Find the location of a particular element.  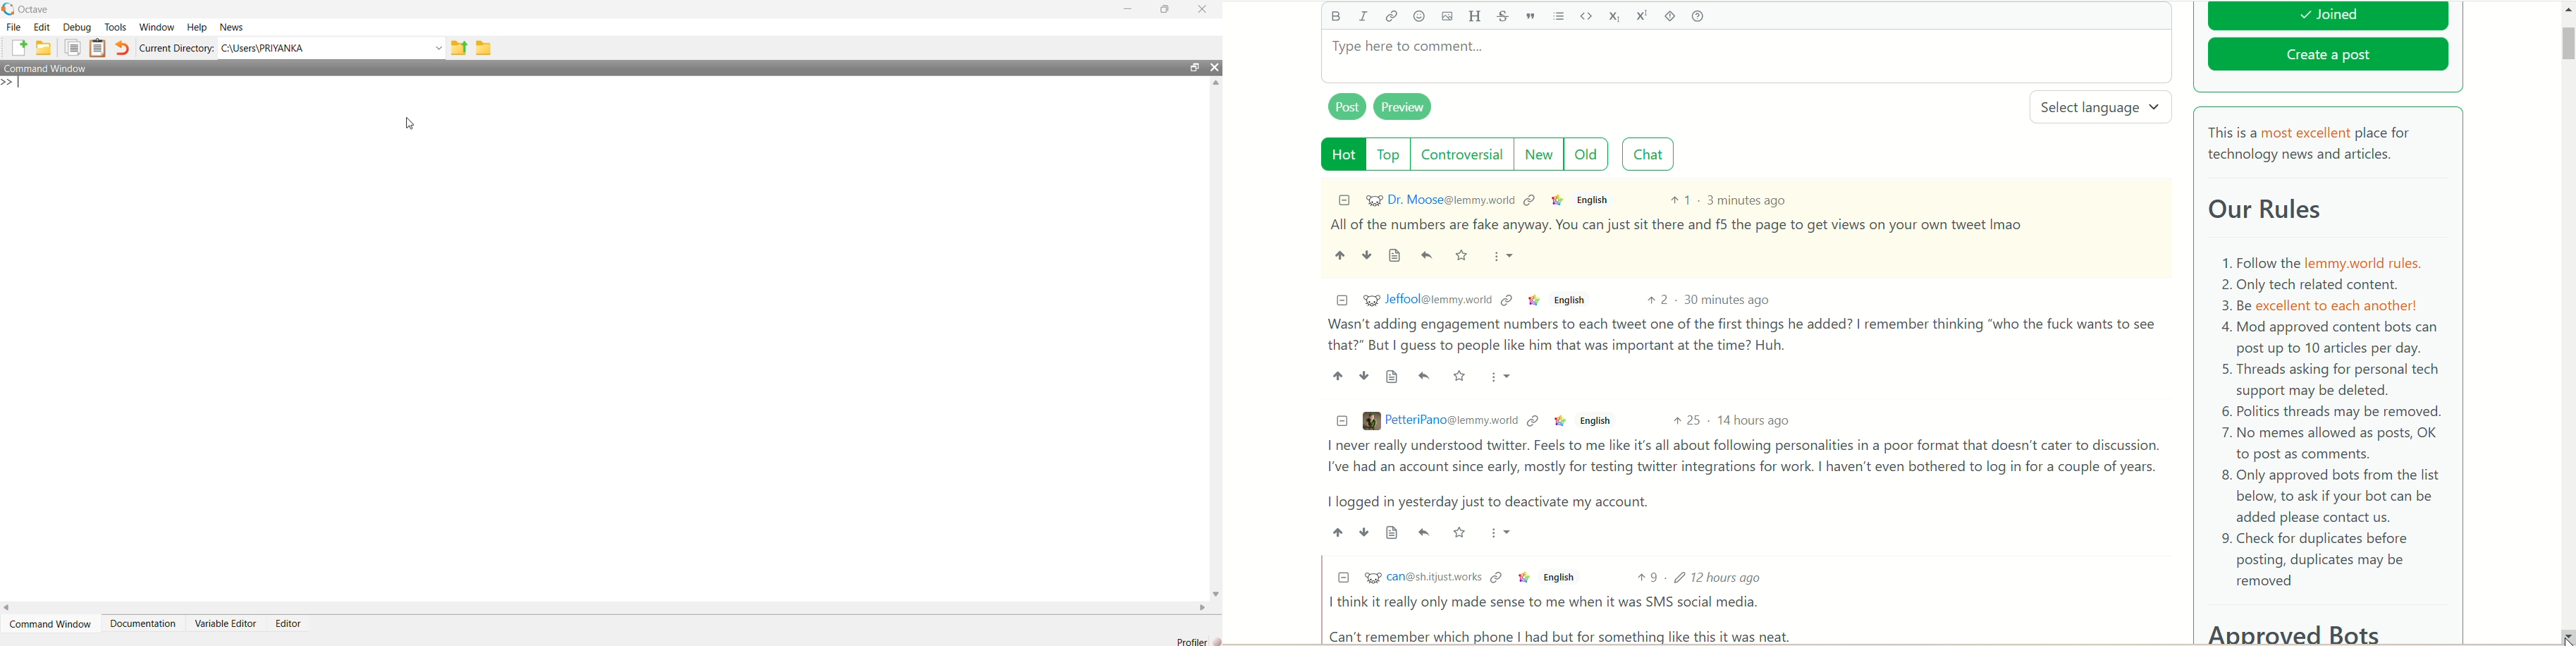

Octave is located at coordinates (30, 10).